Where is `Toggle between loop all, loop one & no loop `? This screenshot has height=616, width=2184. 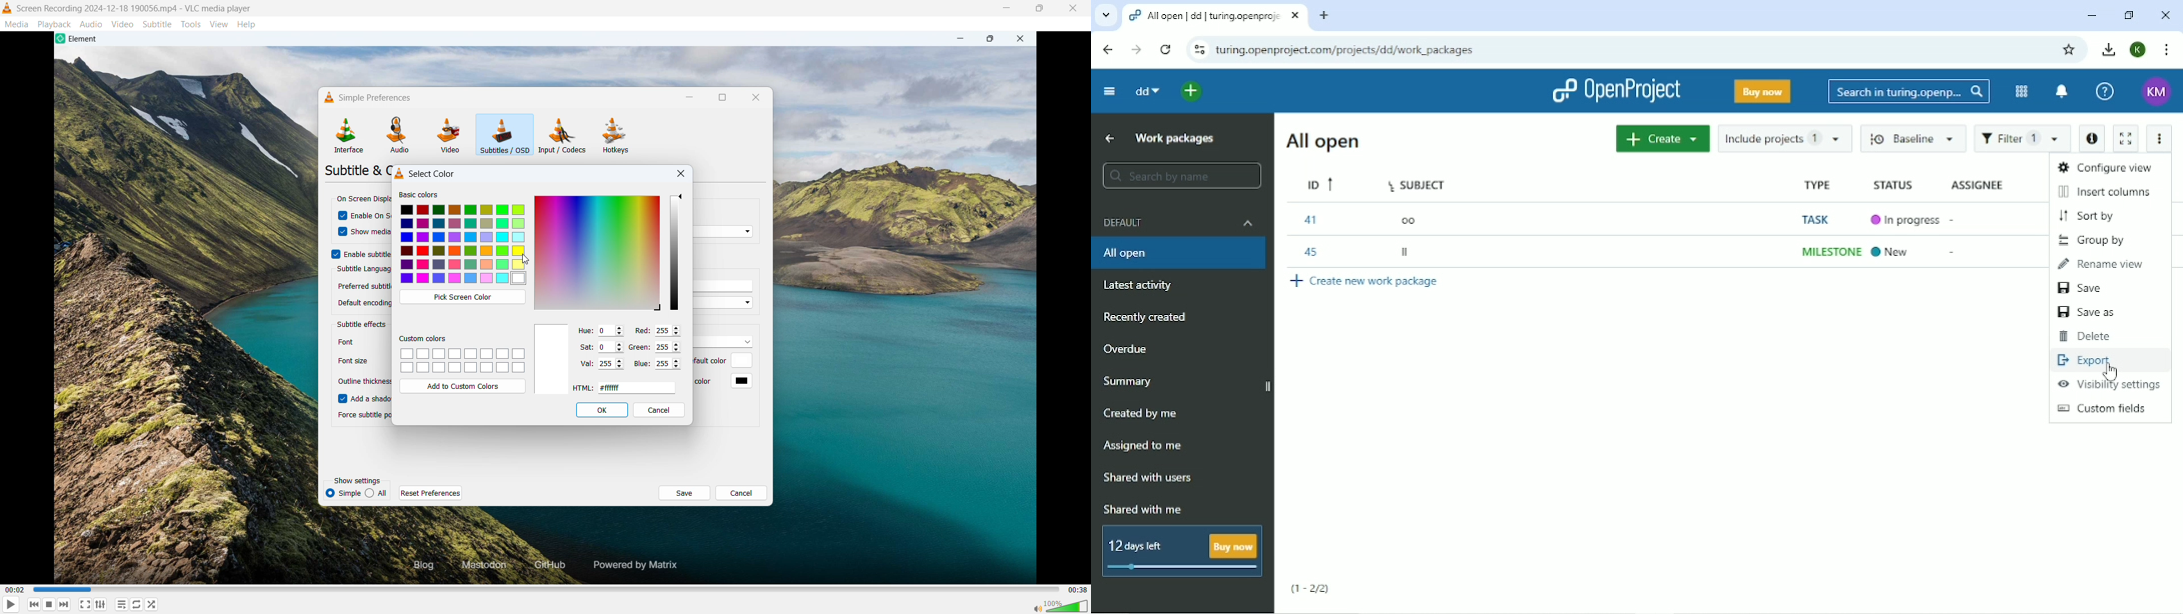
Toggle between loop all, loop one & no loop  is located at coordinates (137, 604).